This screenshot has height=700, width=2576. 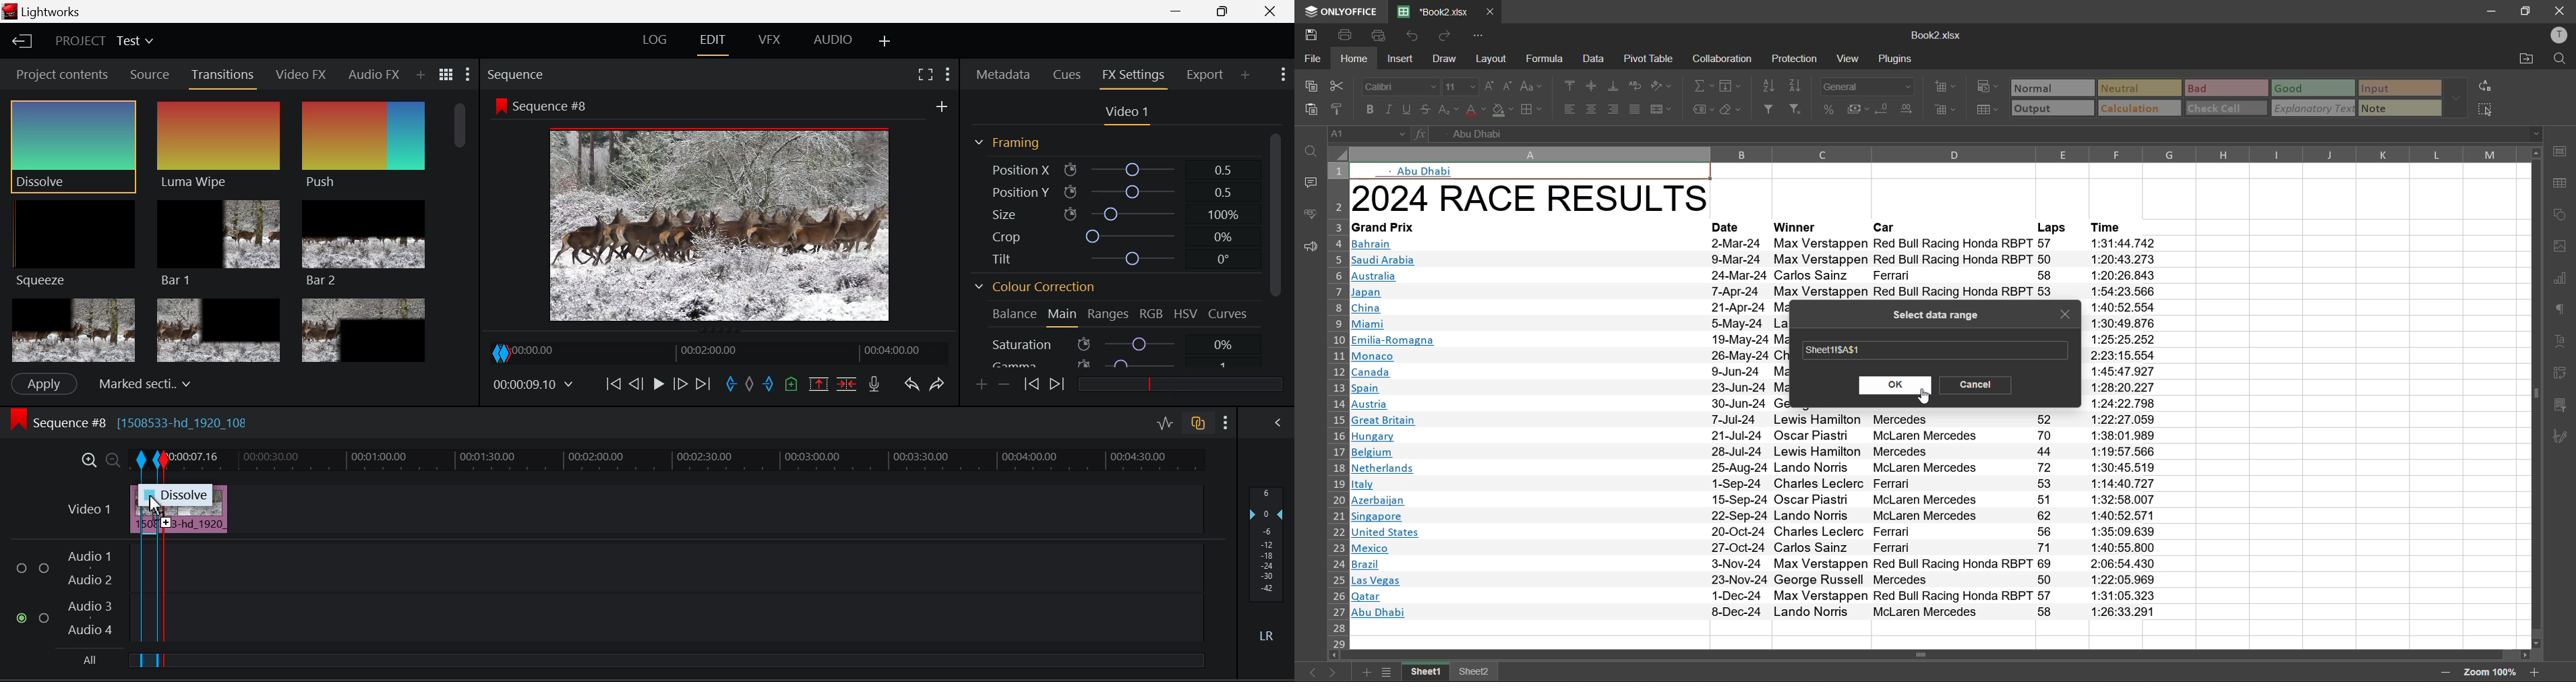 I want to click on Add Layout, so click(x=885, y=42).